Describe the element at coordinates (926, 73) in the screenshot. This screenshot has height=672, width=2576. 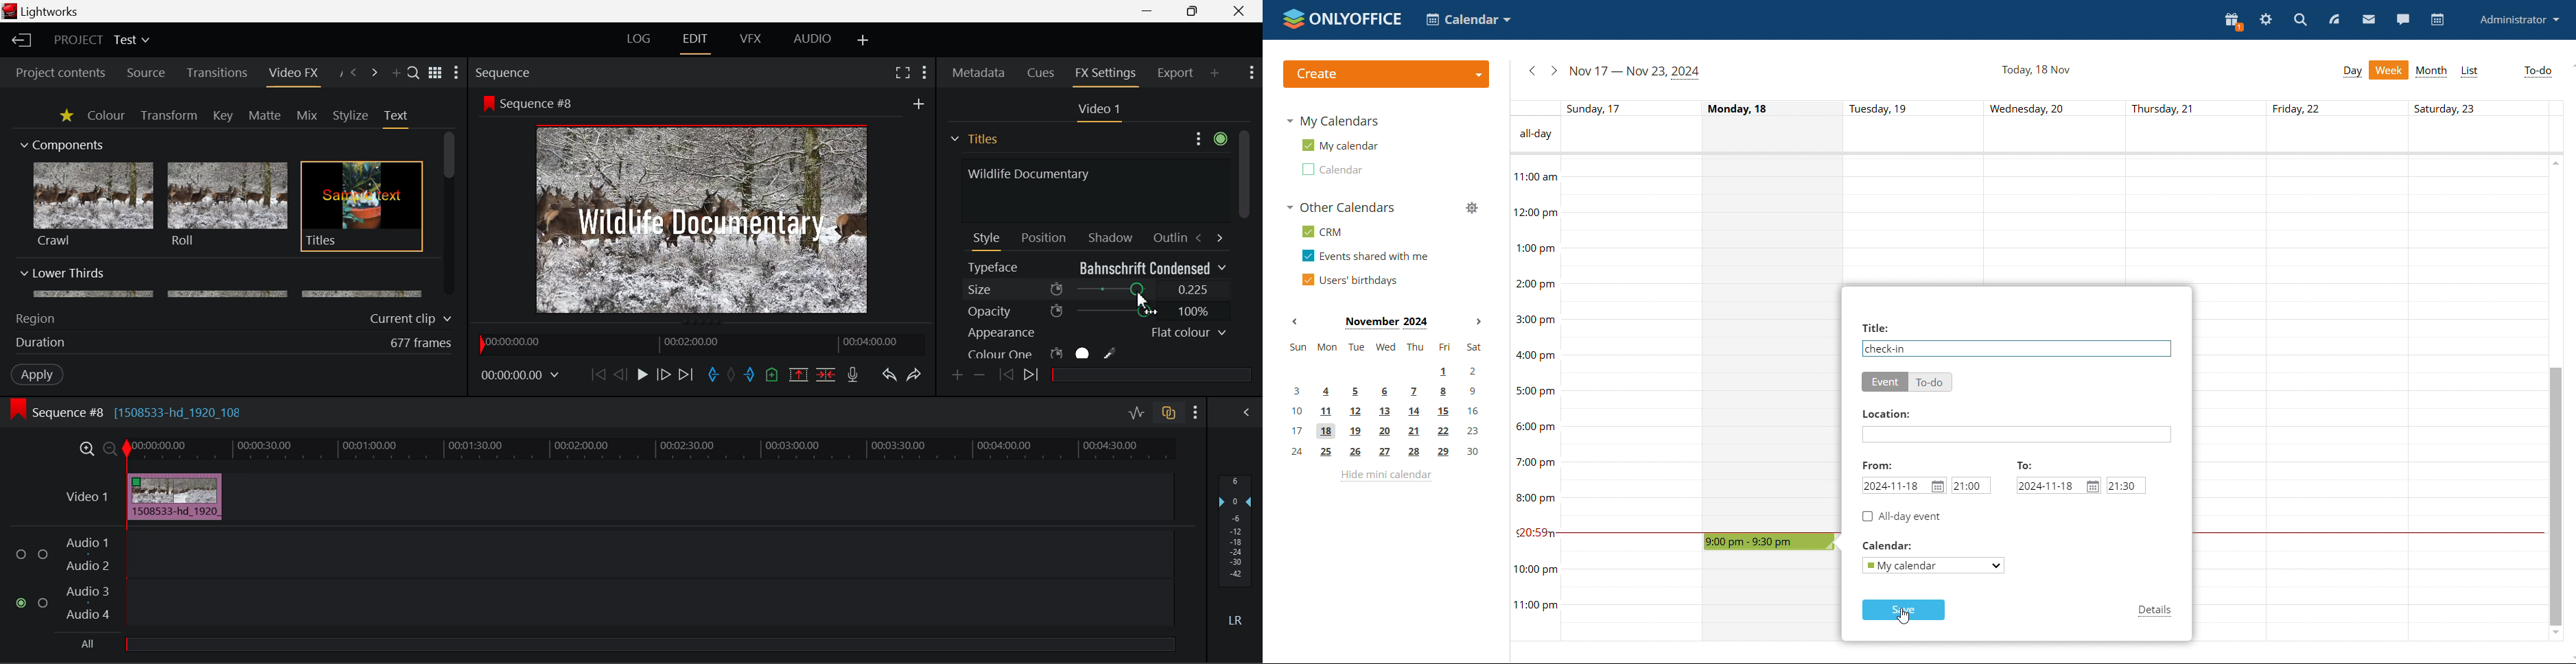
I see `Show Settings` at that location.